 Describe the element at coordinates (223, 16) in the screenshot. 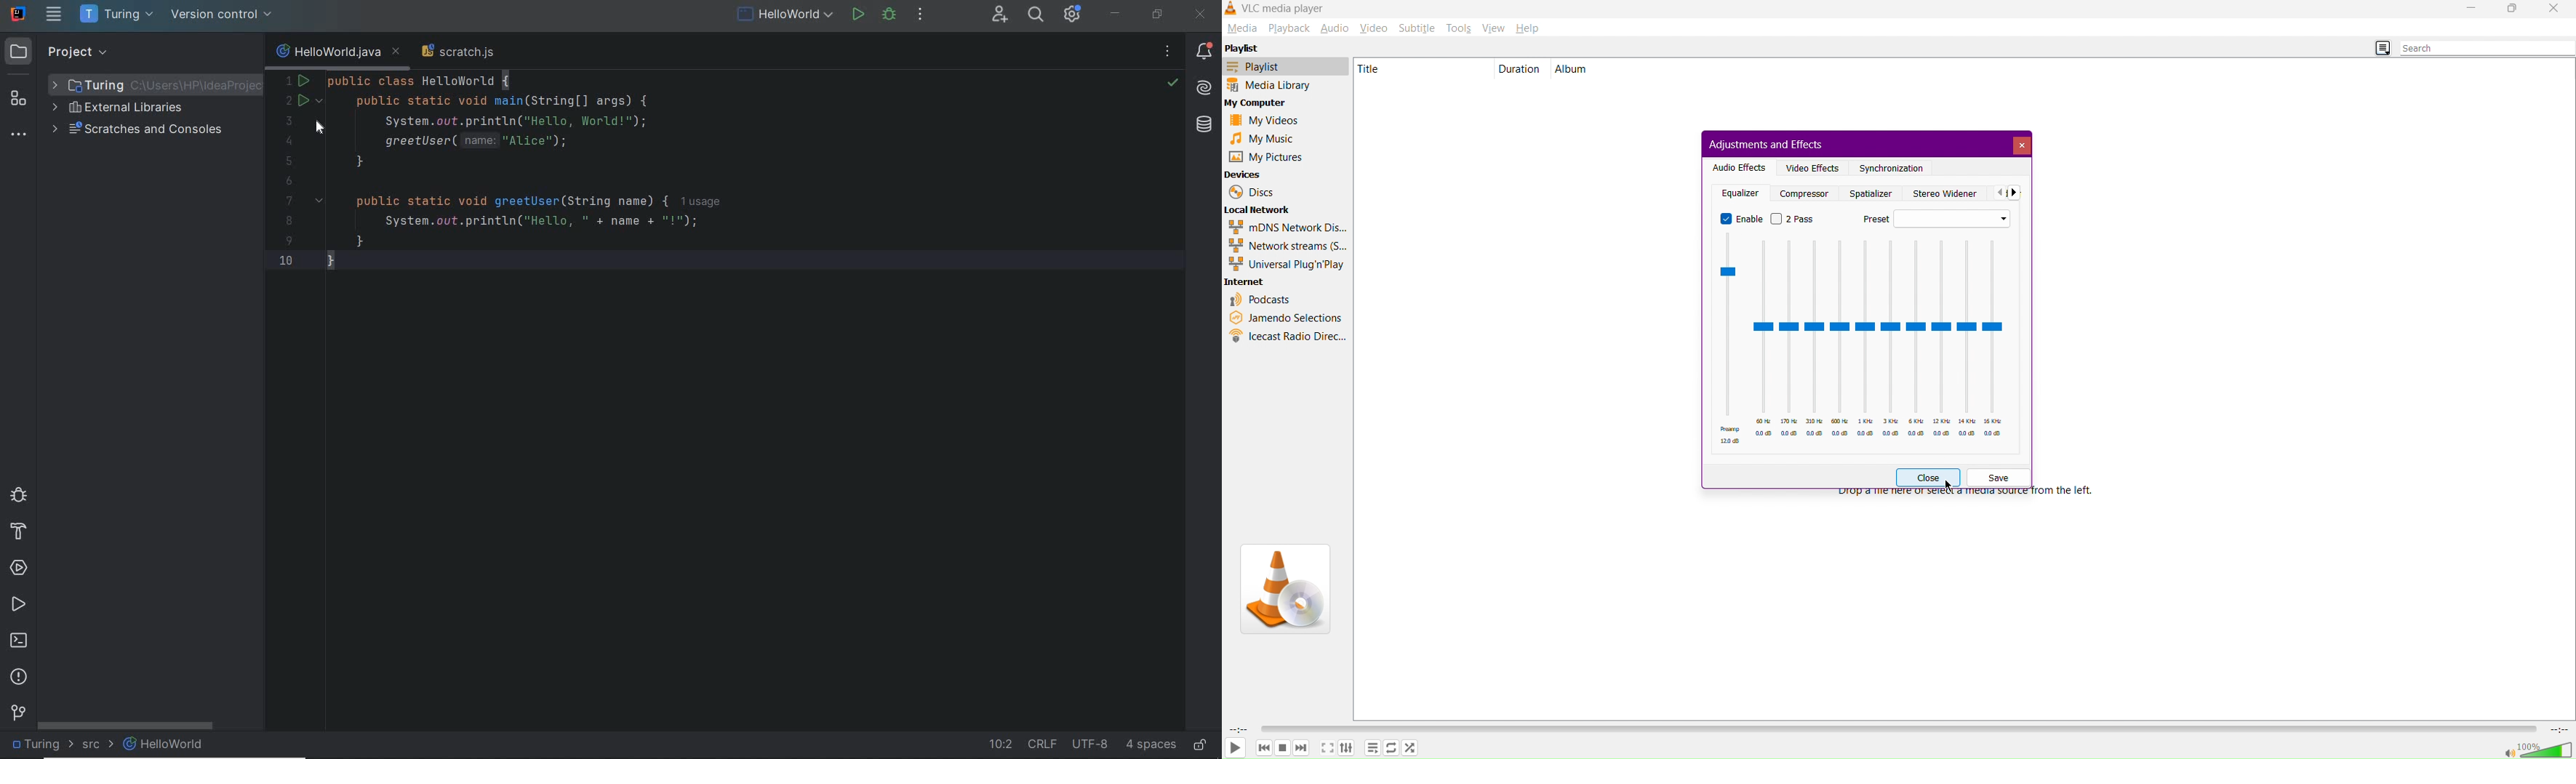

I see `version control` at that location.